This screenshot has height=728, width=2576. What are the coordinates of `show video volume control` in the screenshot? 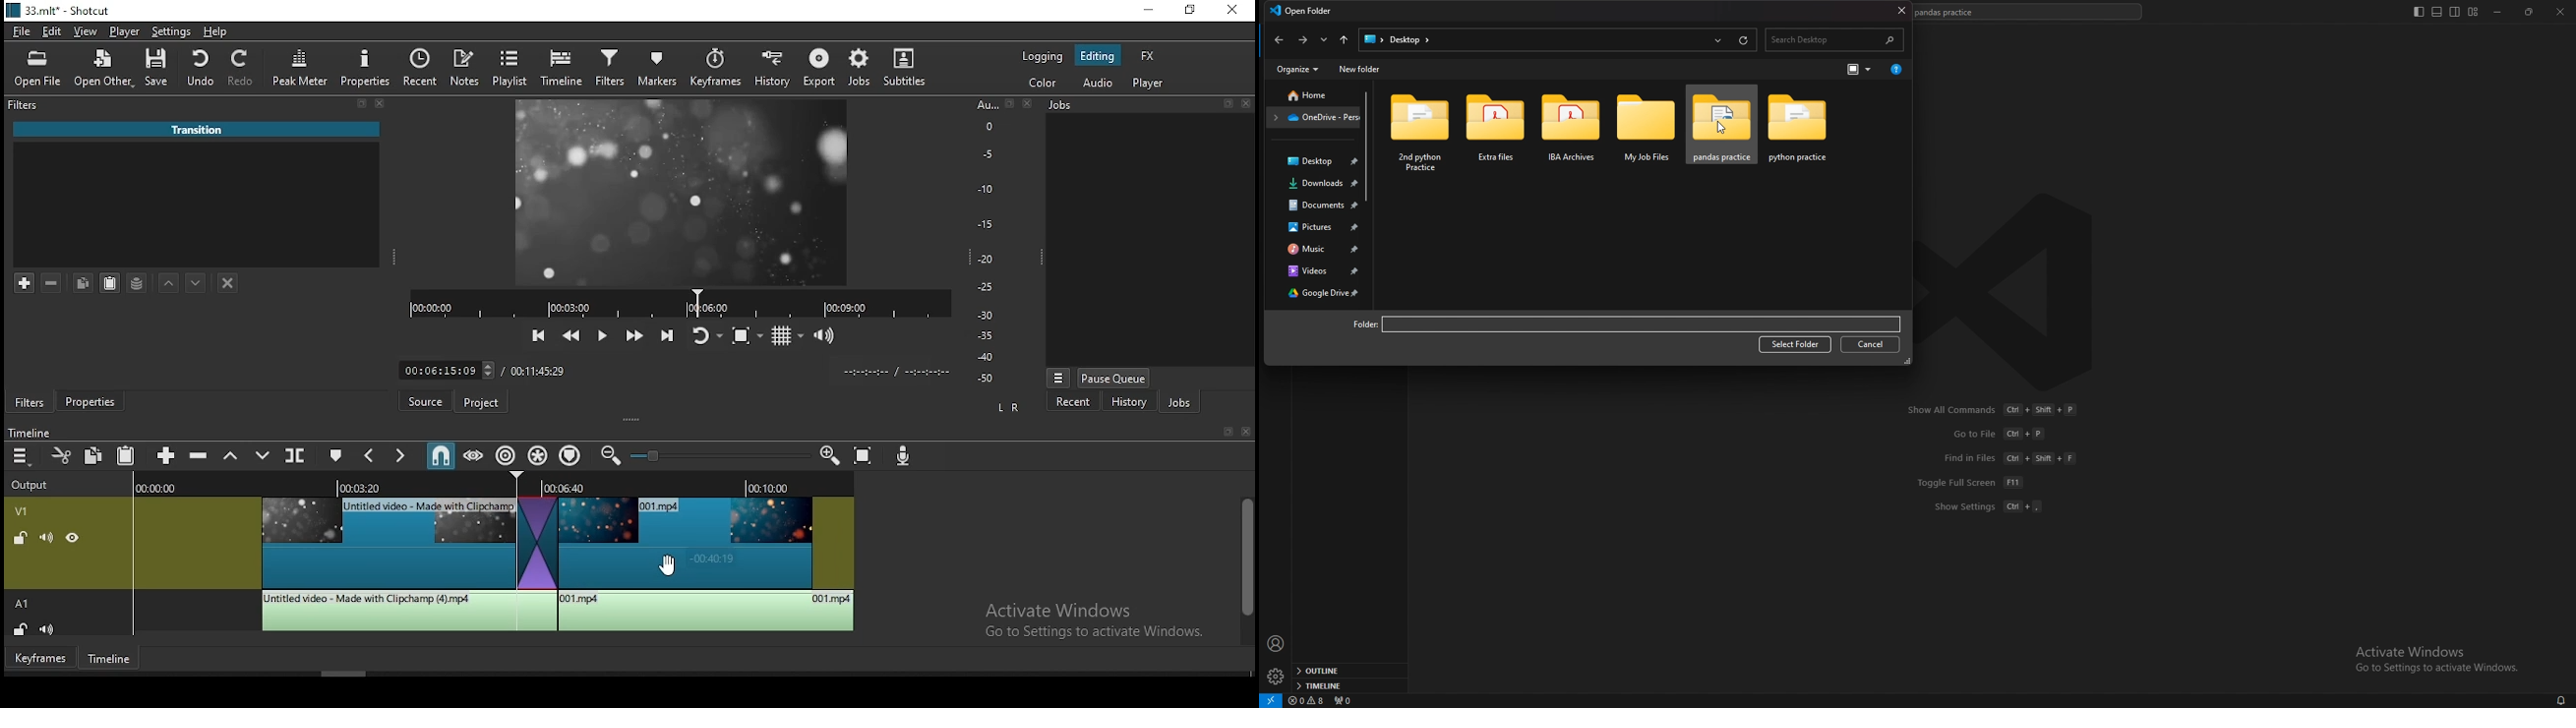 It's located at (825, 332).